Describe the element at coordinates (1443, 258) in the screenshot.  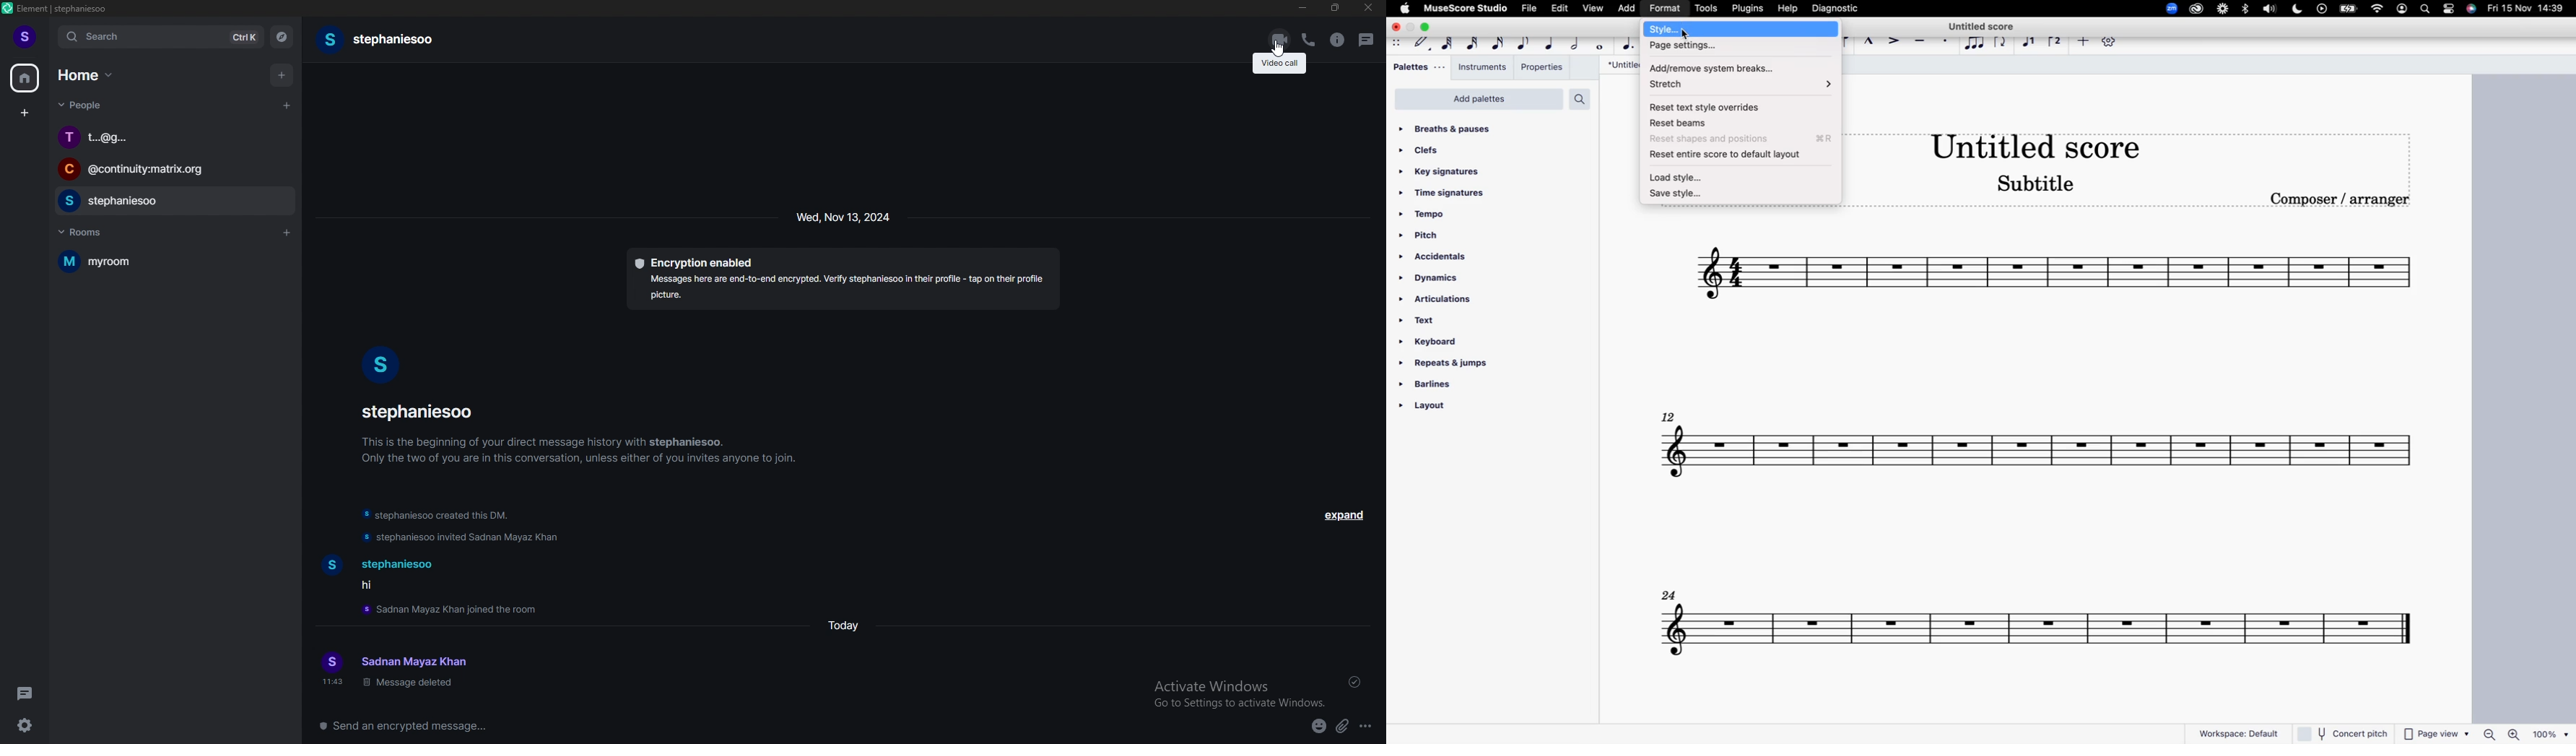
I see `accidentals` at that location.